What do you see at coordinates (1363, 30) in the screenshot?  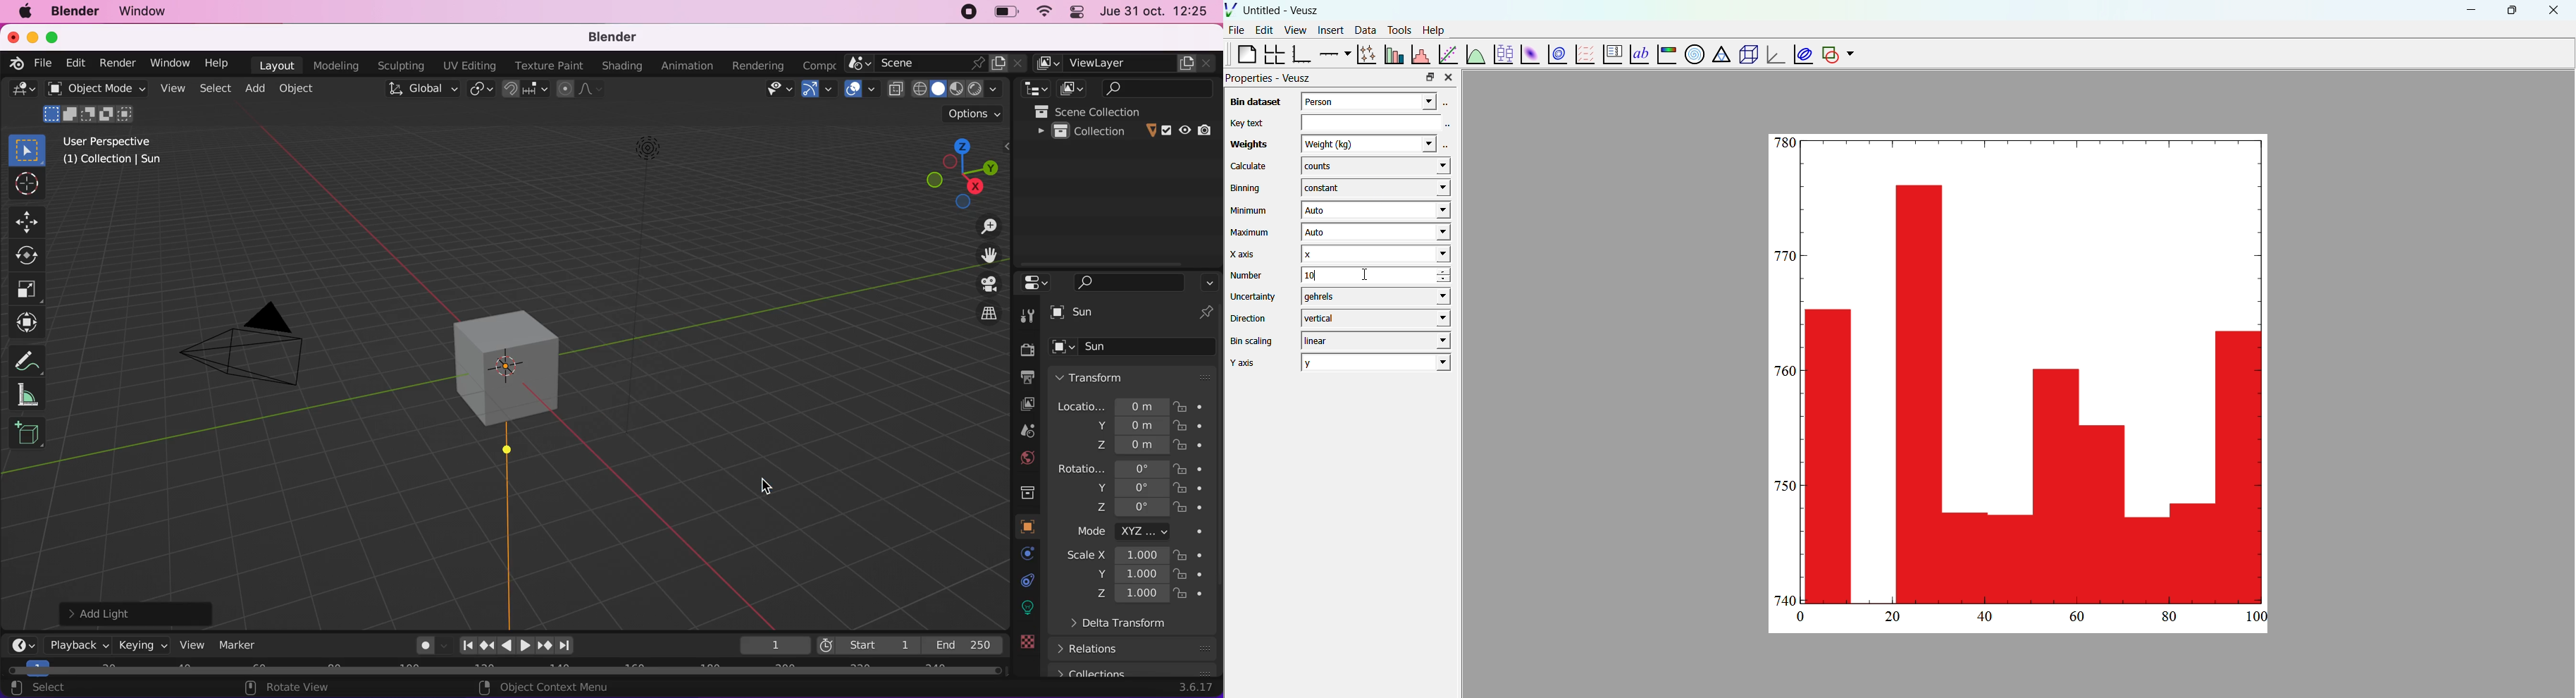 I see `data` at bounding box center [1363, 30].